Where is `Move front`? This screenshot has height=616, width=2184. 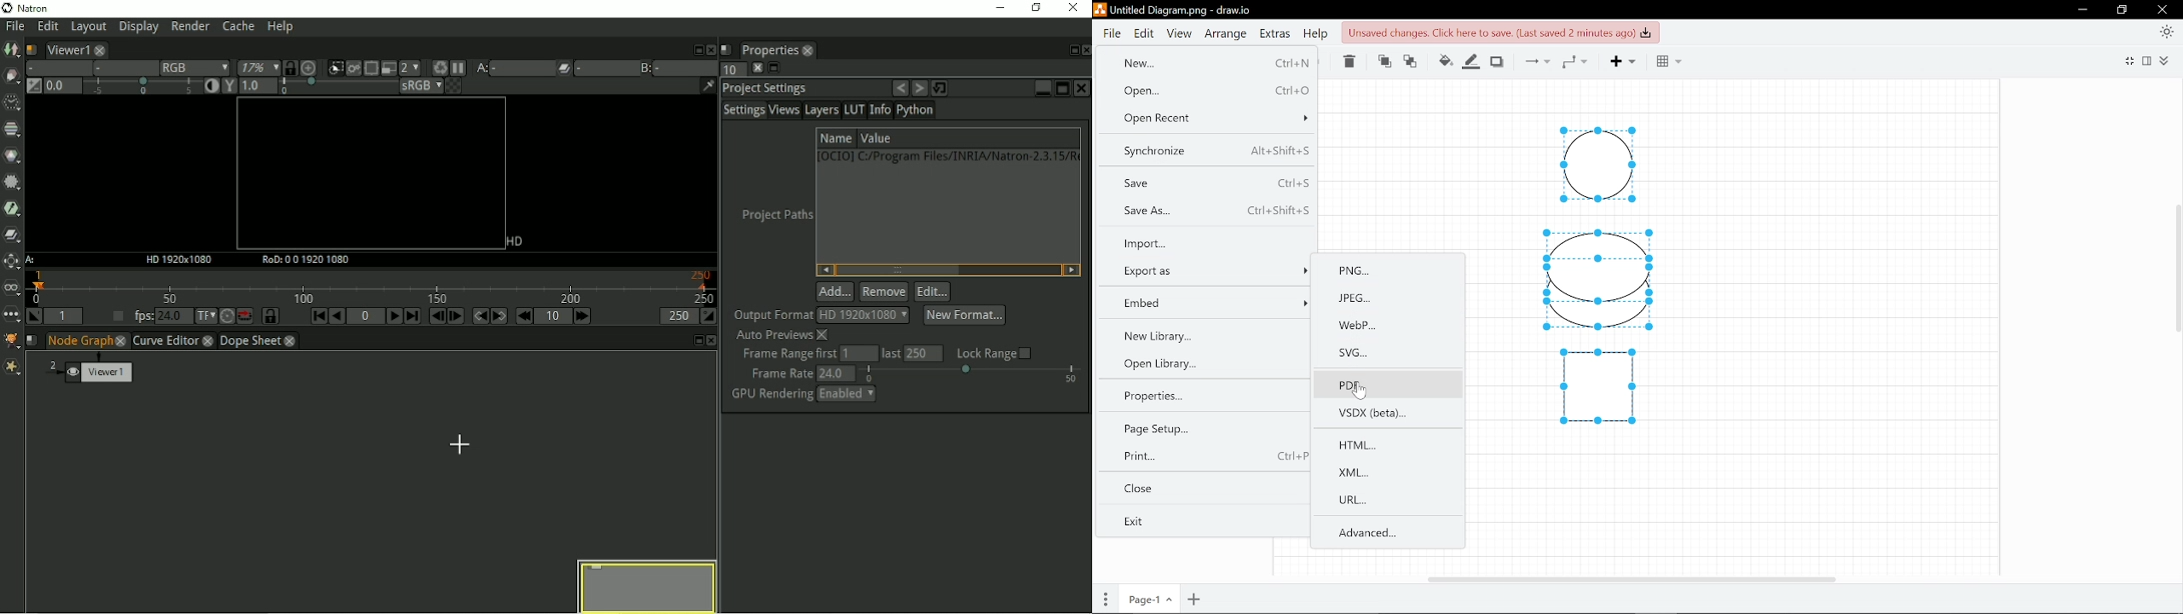
Move front is located at coordinates (1385, 61).